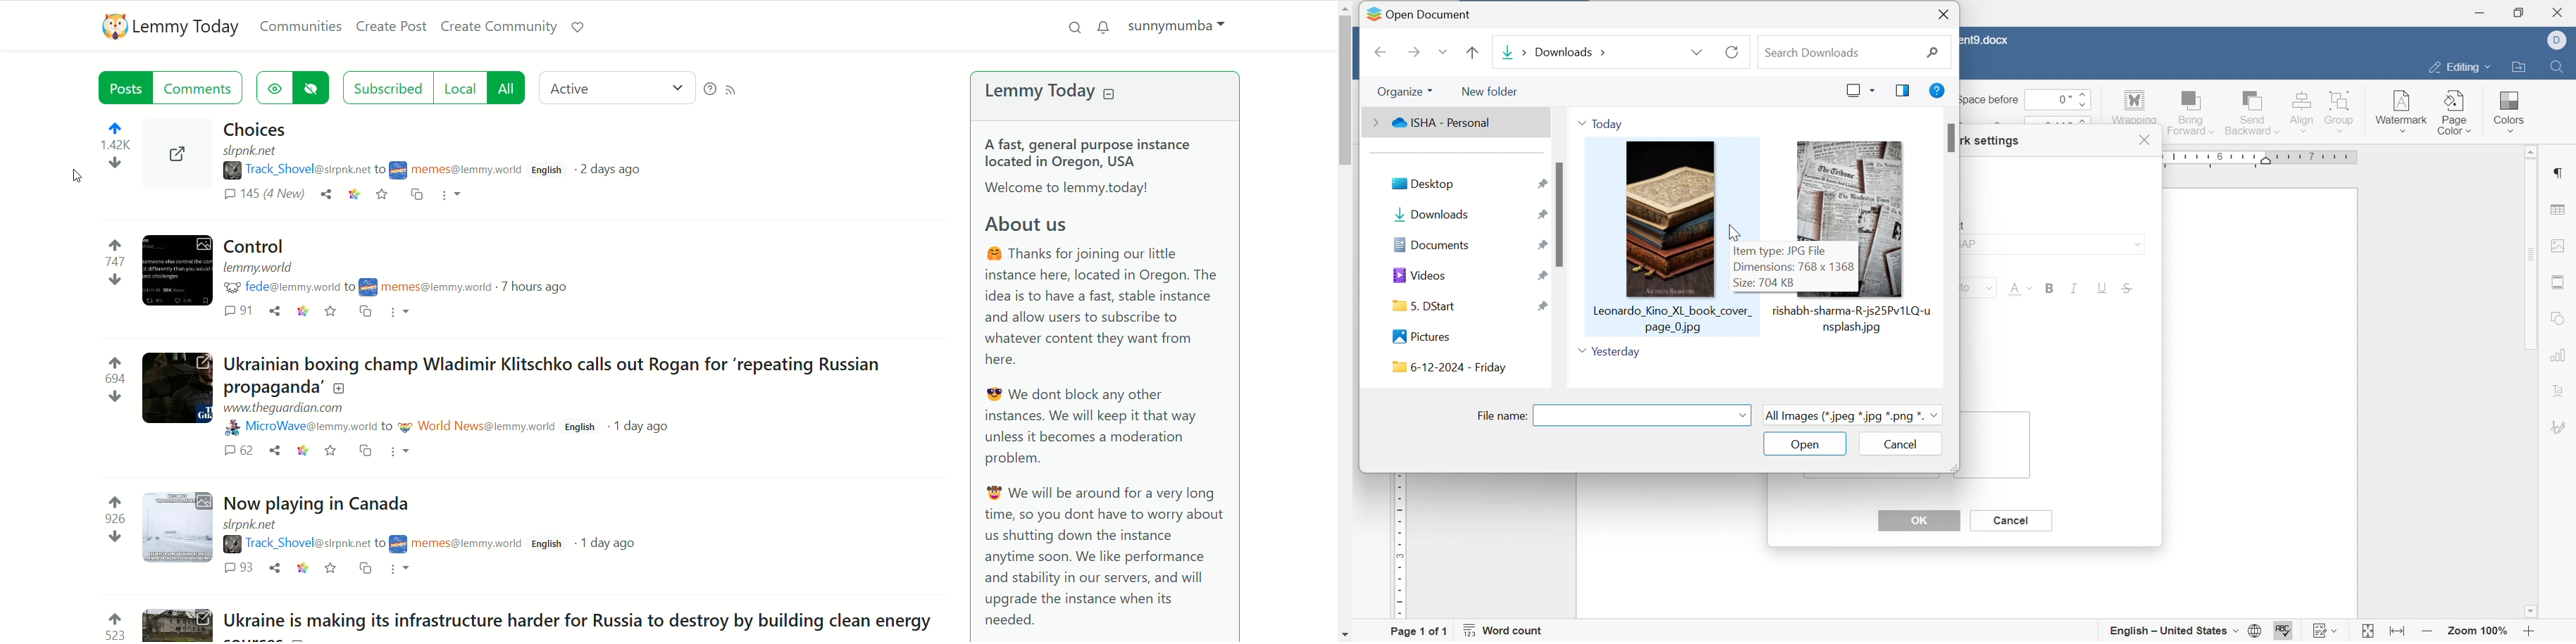  I want to click on videos, so click(1421, 276).